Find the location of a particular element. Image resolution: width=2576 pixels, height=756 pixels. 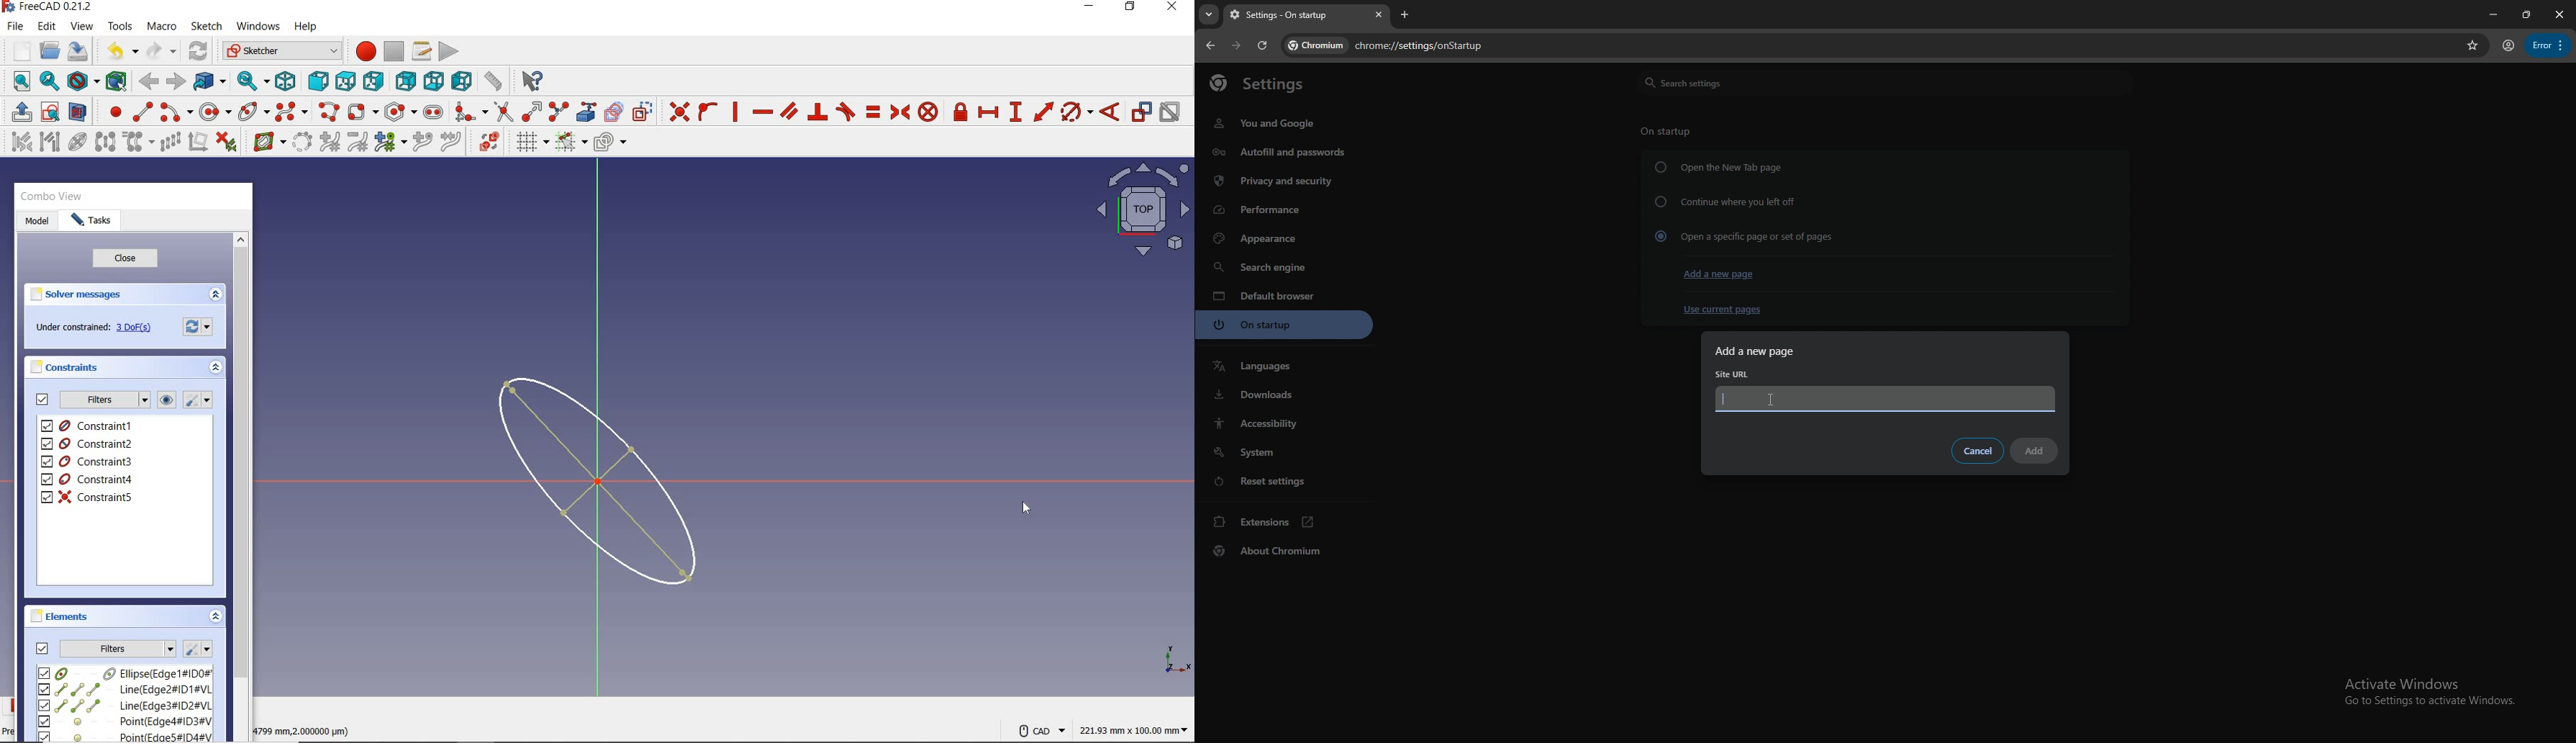

constrain ar/circle is located at coordinates (1078, 111).